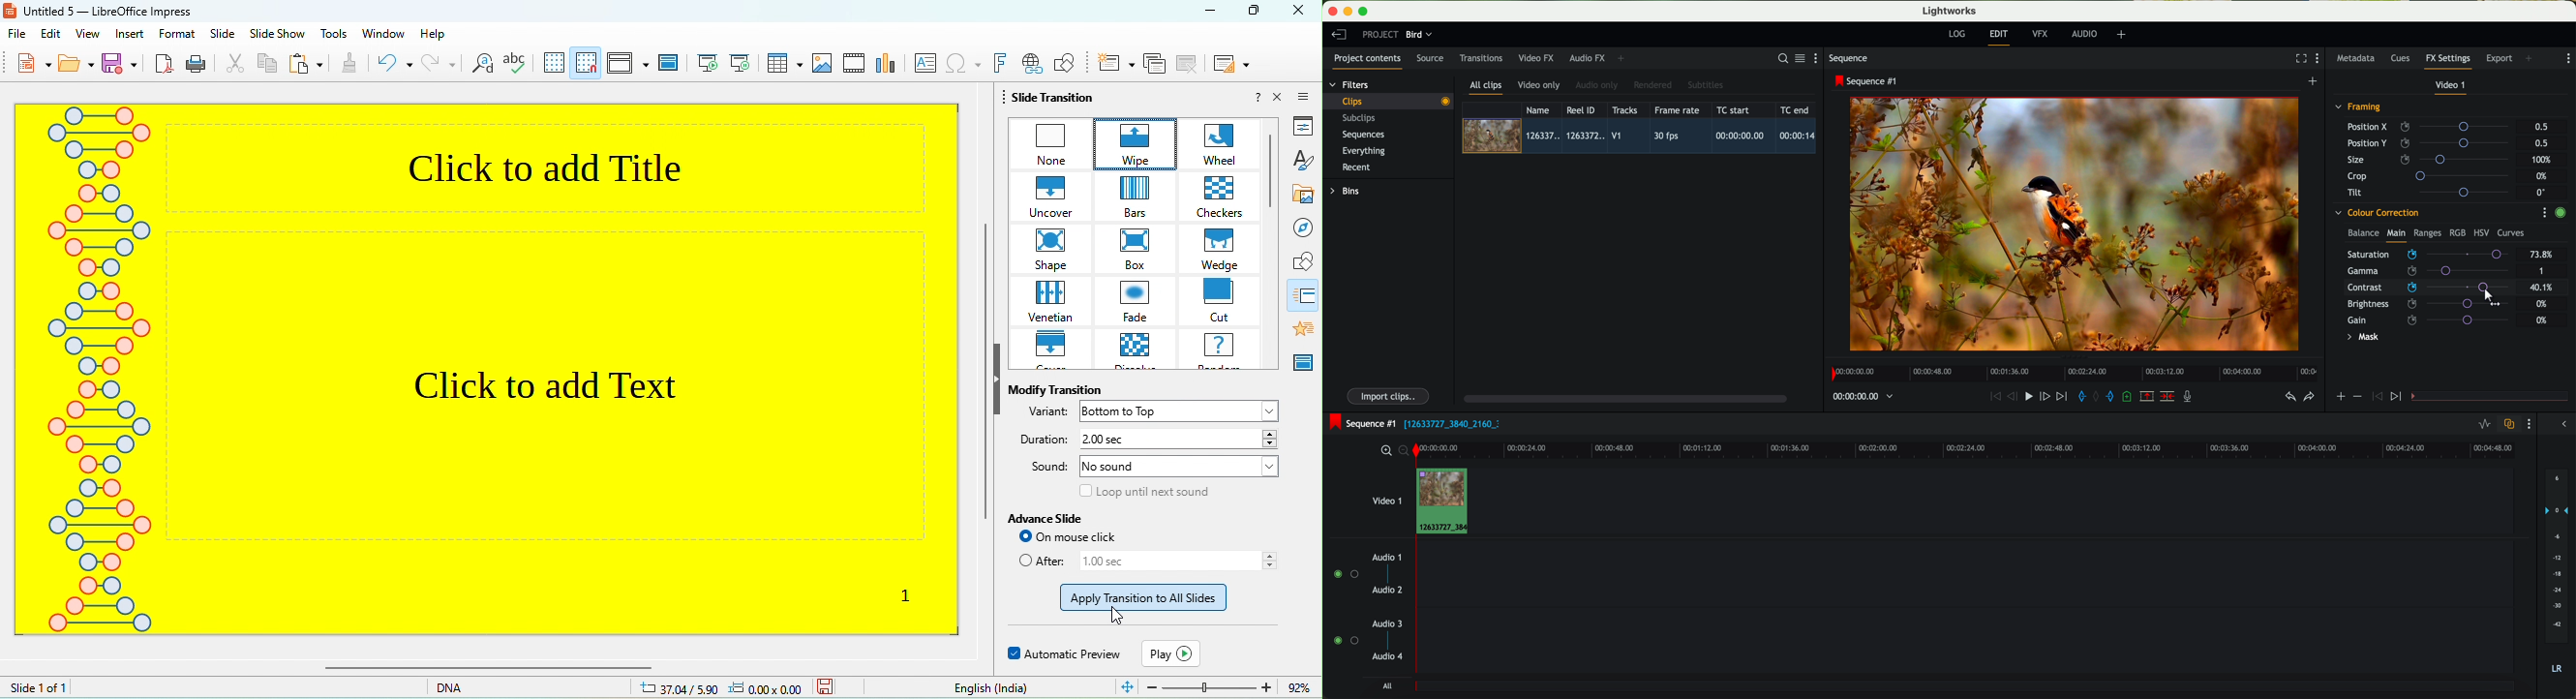 The width and height of the screenshot is (2576, 700). I want to click on loop until next sound, so click(1140, 495).